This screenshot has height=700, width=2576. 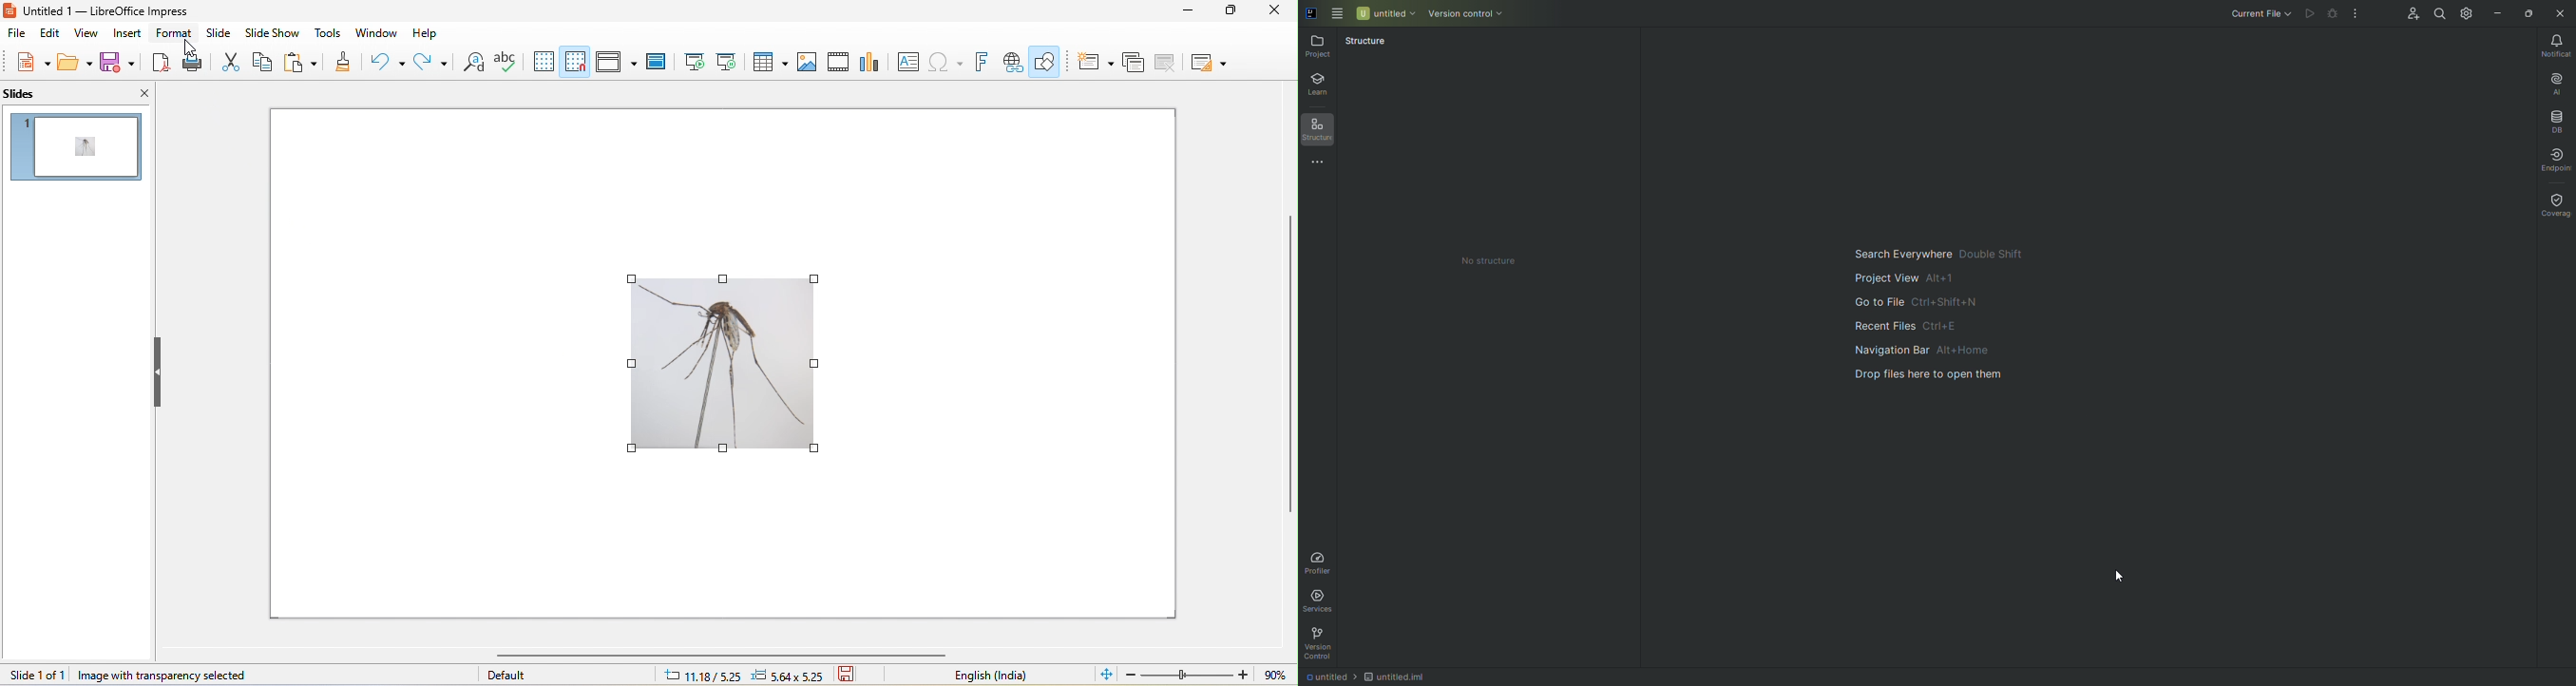 I want to click on start from beginning, so click(x=694, y=62).